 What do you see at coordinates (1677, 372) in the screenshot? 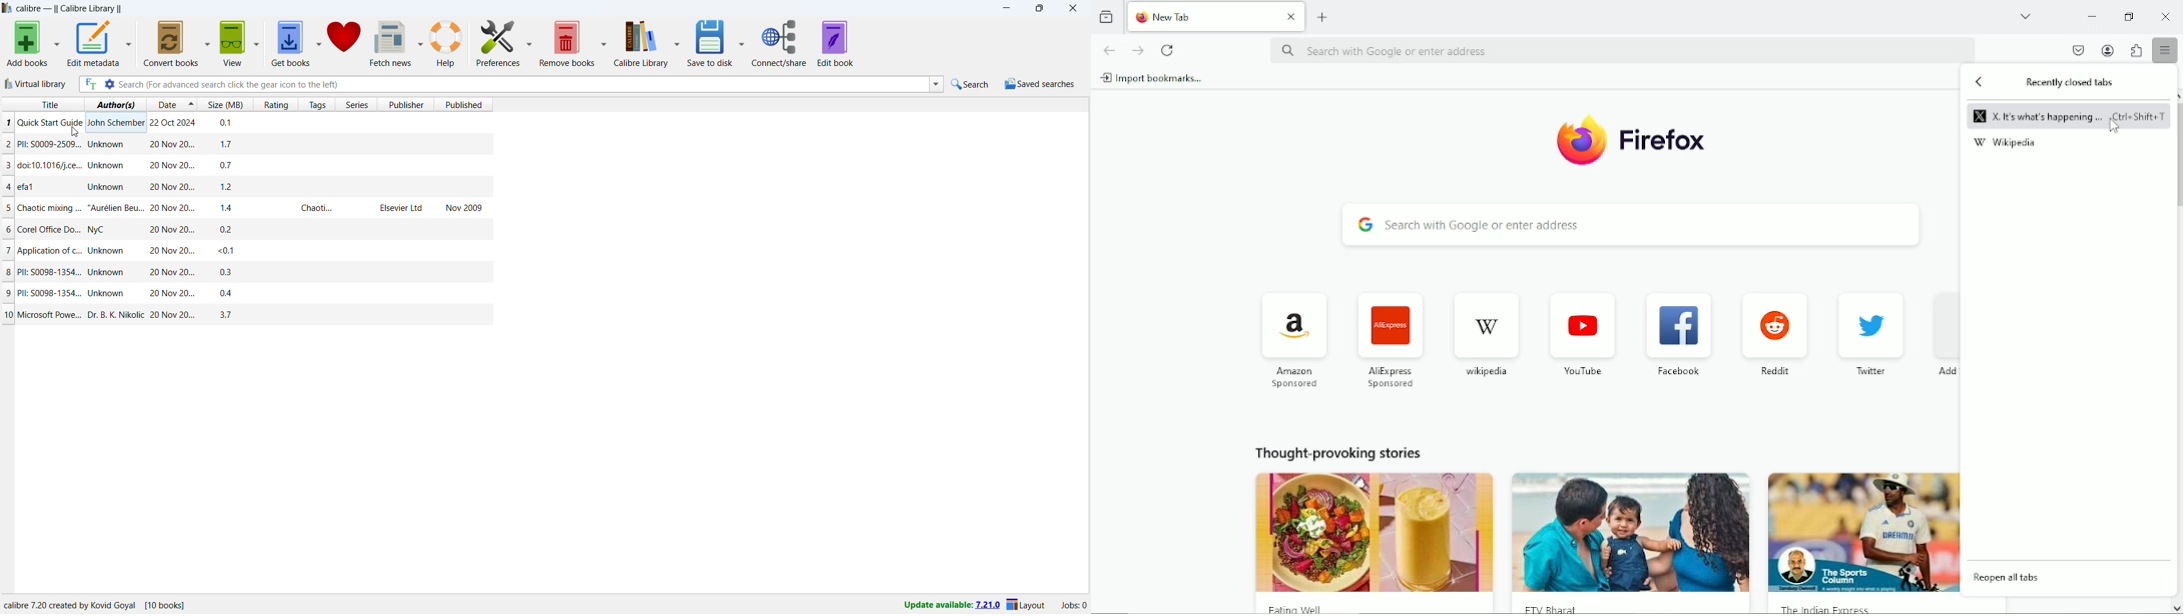
I see `facebook` at bounding box center [1677, 372].